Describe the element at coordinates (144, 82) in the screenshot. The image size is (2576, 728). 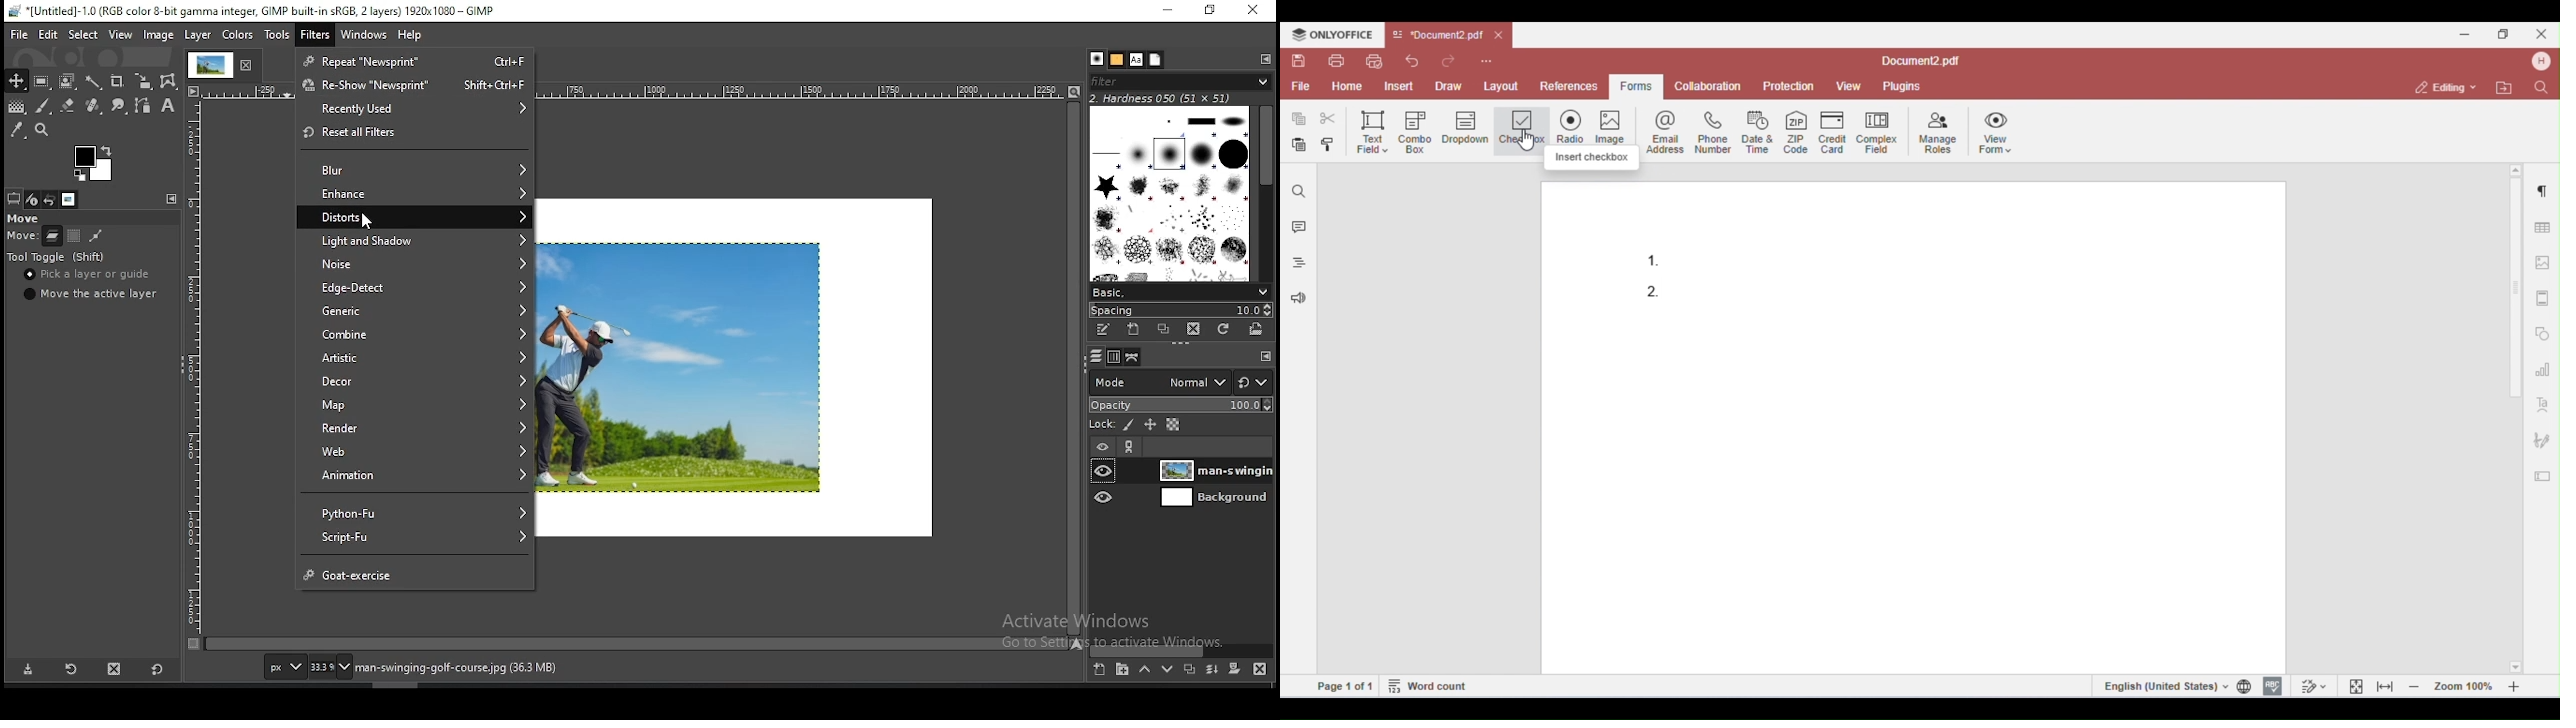
I see `scale tool` at that location.